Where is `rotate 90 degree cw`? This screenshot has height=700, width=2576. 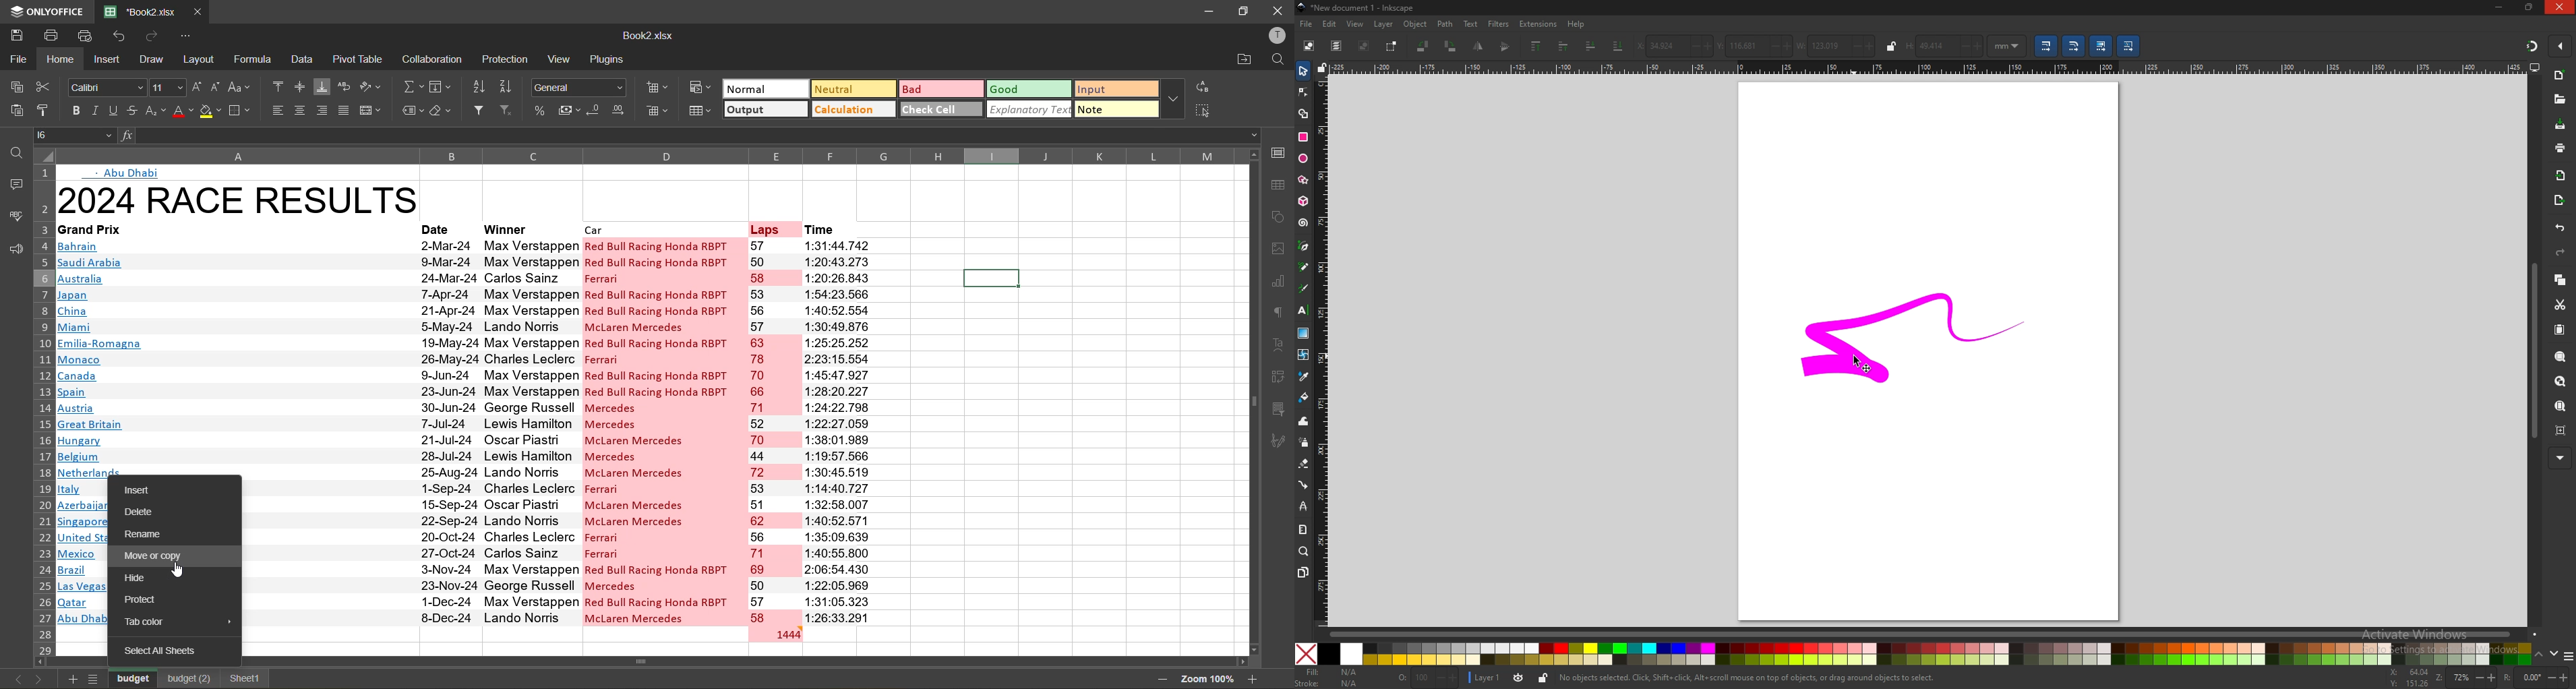 rotate 90 degree cw is located at coordinates (1452, 46).